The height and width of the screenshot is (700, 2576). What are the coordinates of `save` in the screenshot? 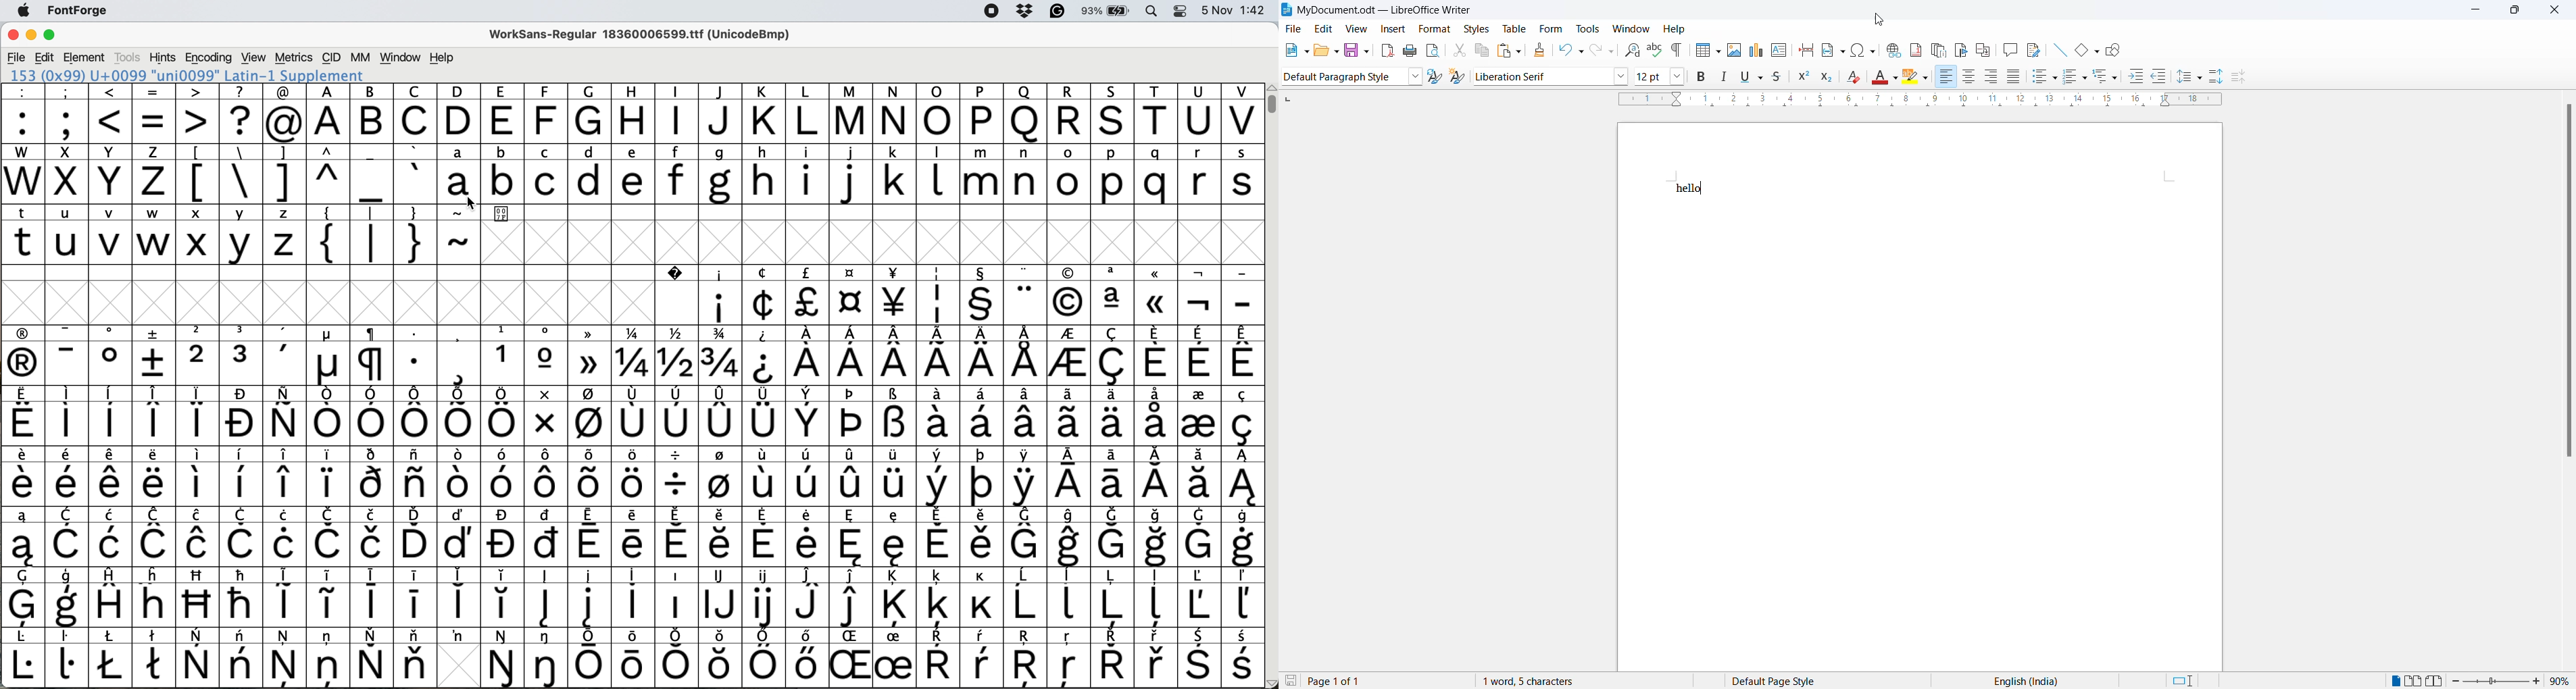 It's located at (1291, 680).